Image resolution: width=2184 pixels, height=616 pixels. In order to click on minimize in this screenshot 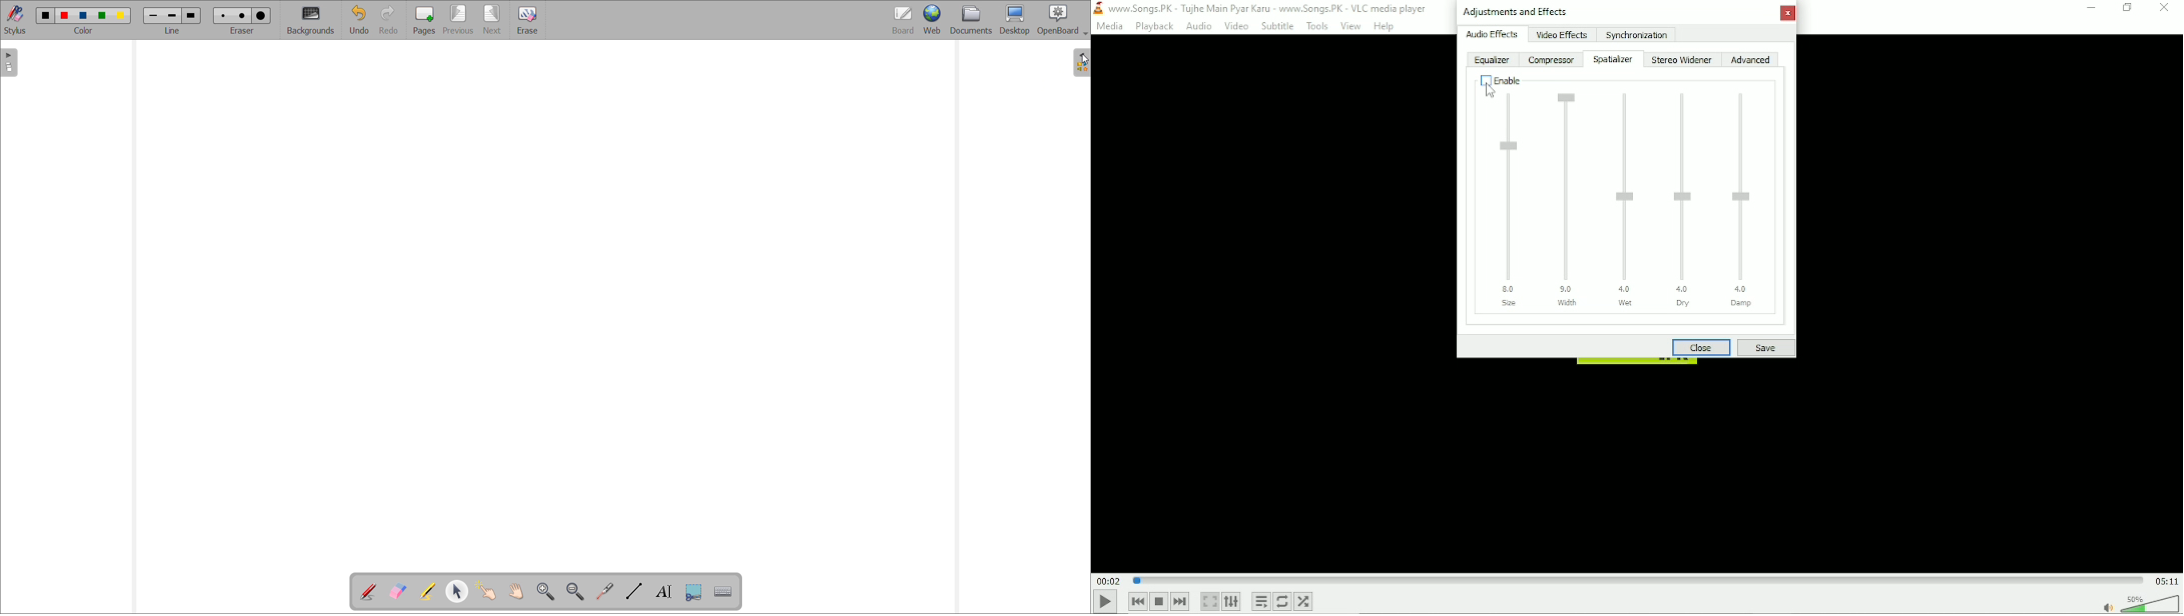, I will do `click(2092, 8)`.